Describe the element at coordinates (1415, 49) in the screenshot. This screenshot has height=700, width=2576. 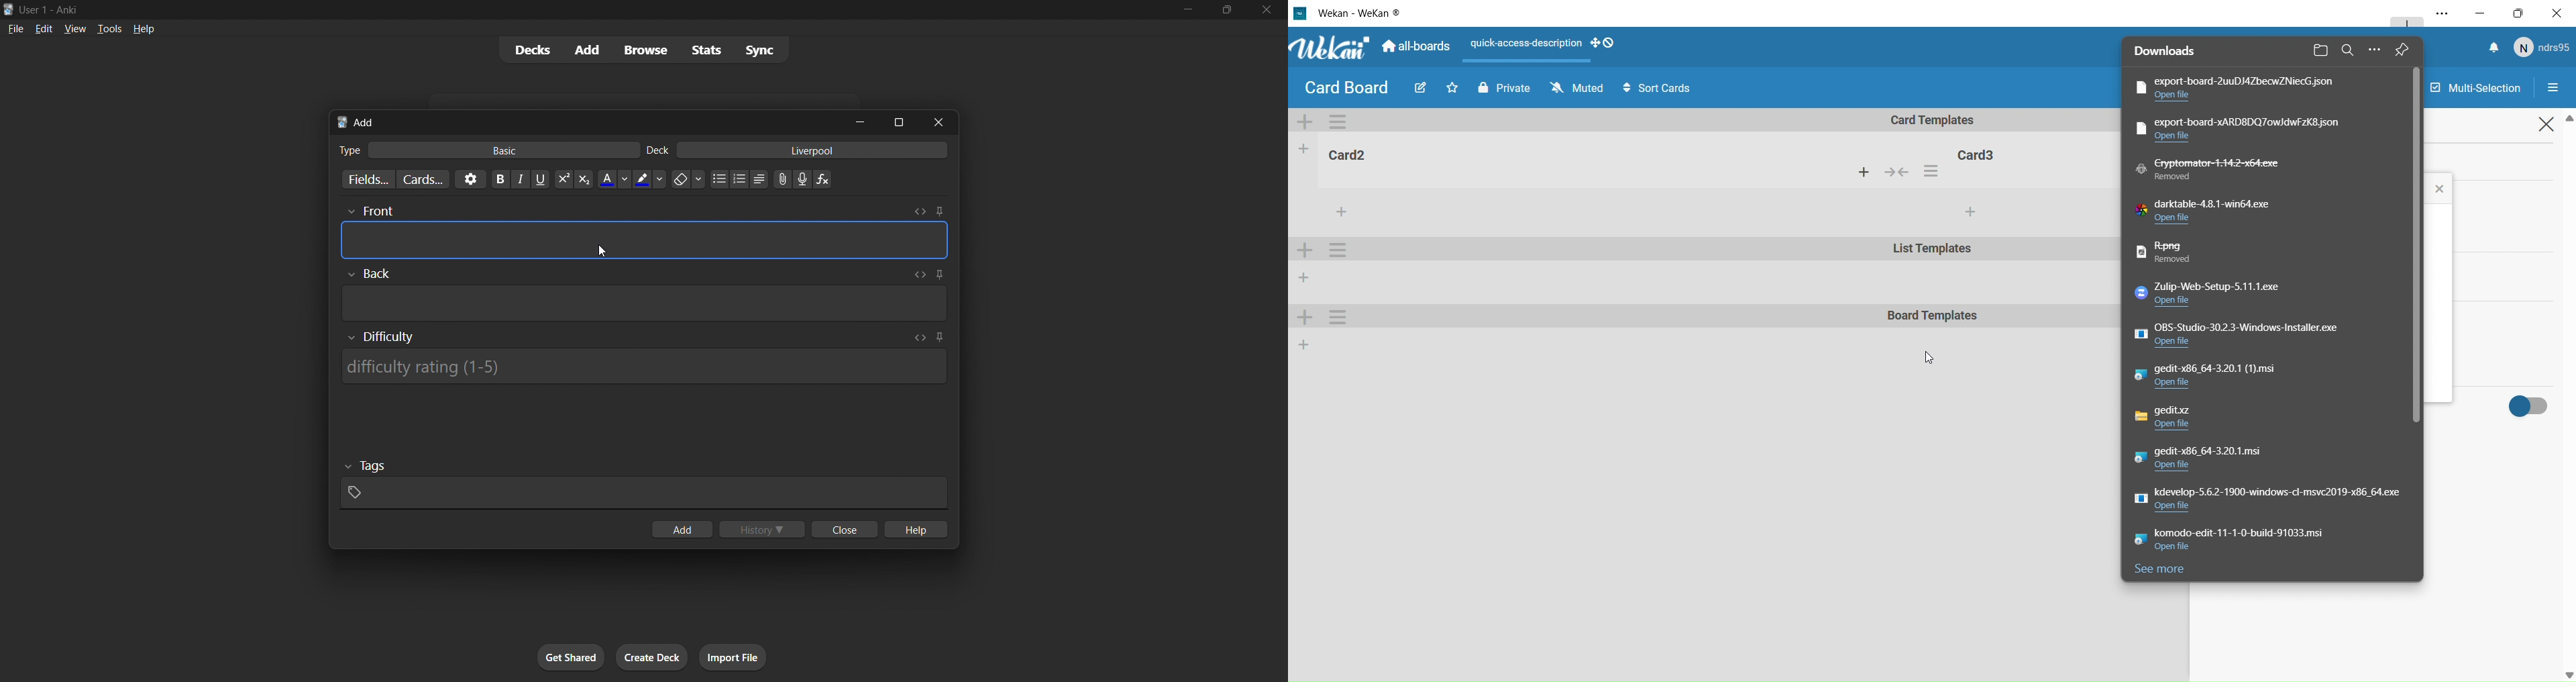
I see `` at that location.